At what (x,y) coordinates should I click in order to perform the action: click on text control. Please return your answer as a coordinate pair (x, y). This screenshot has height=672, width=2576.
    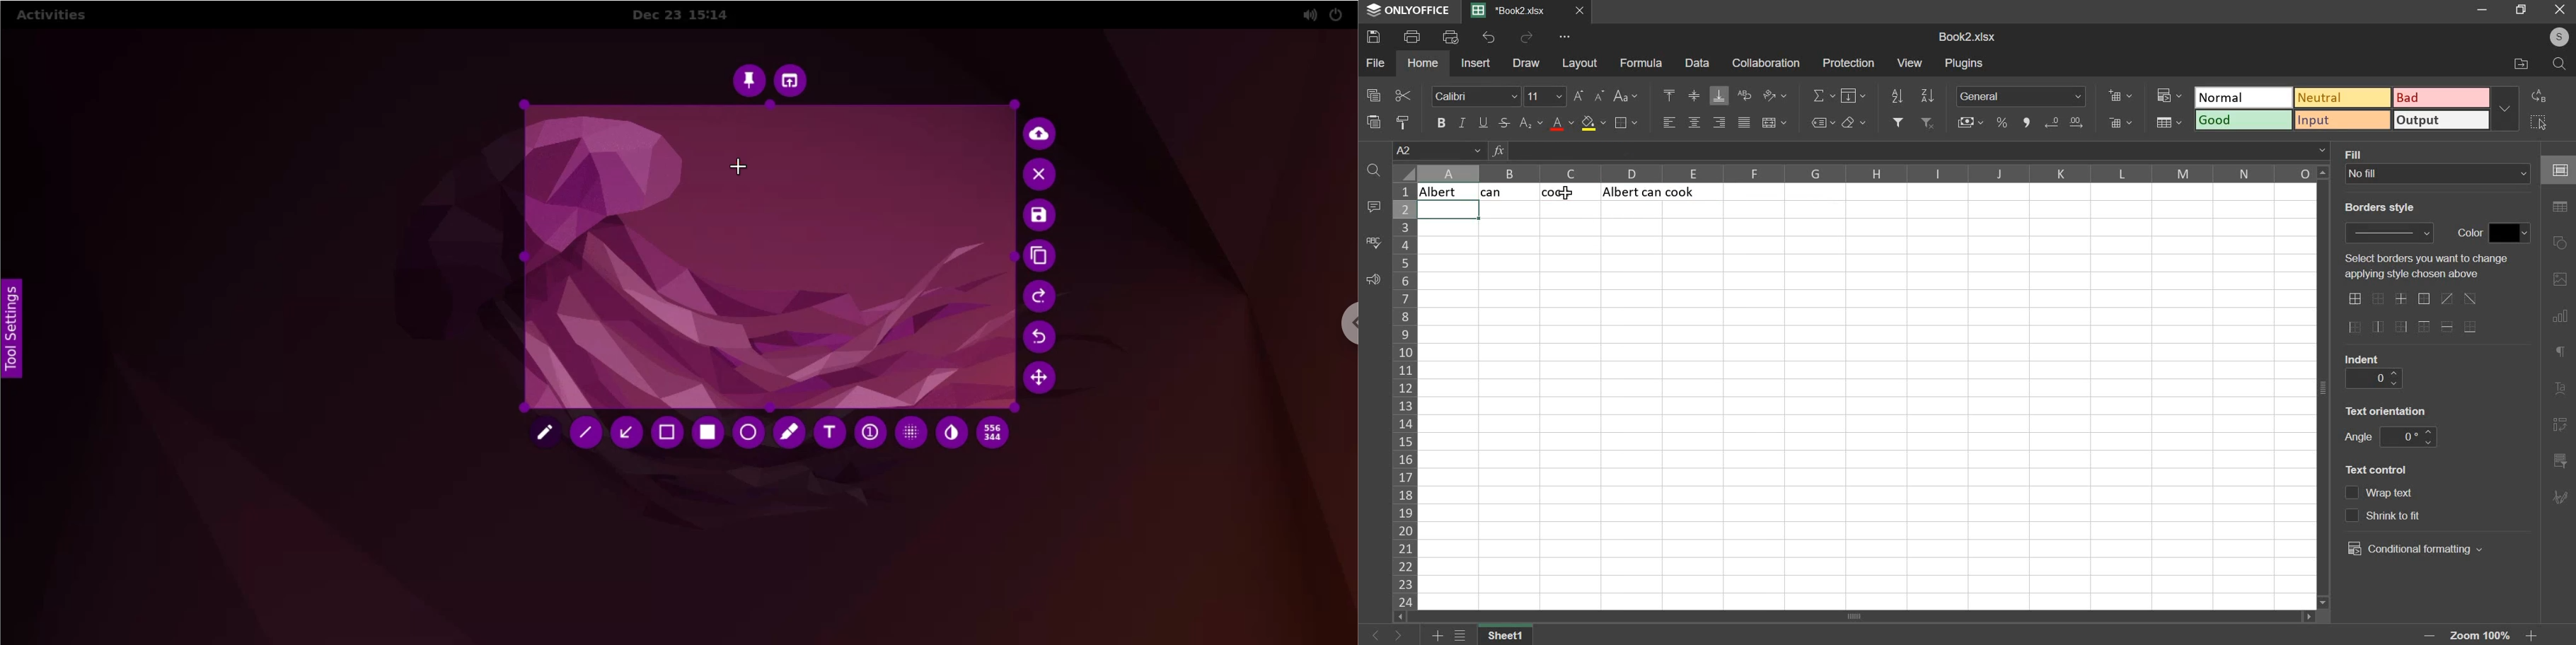
    Looking at the image, I should click on (2351, 504).